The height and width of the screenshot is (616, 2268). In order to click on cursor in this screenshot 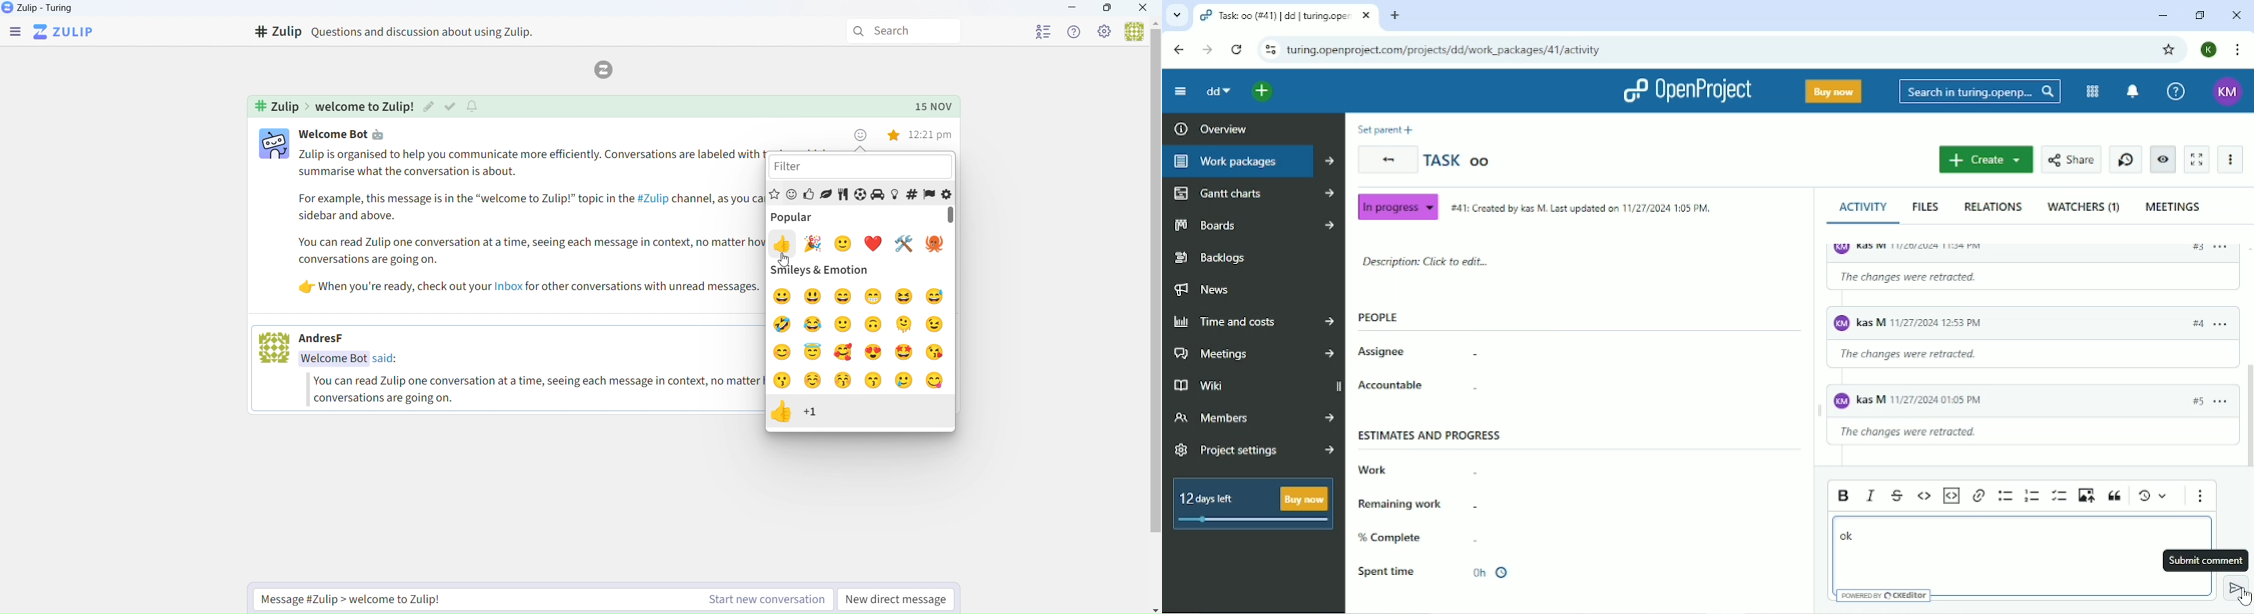, I will do `click(791, 259)`.